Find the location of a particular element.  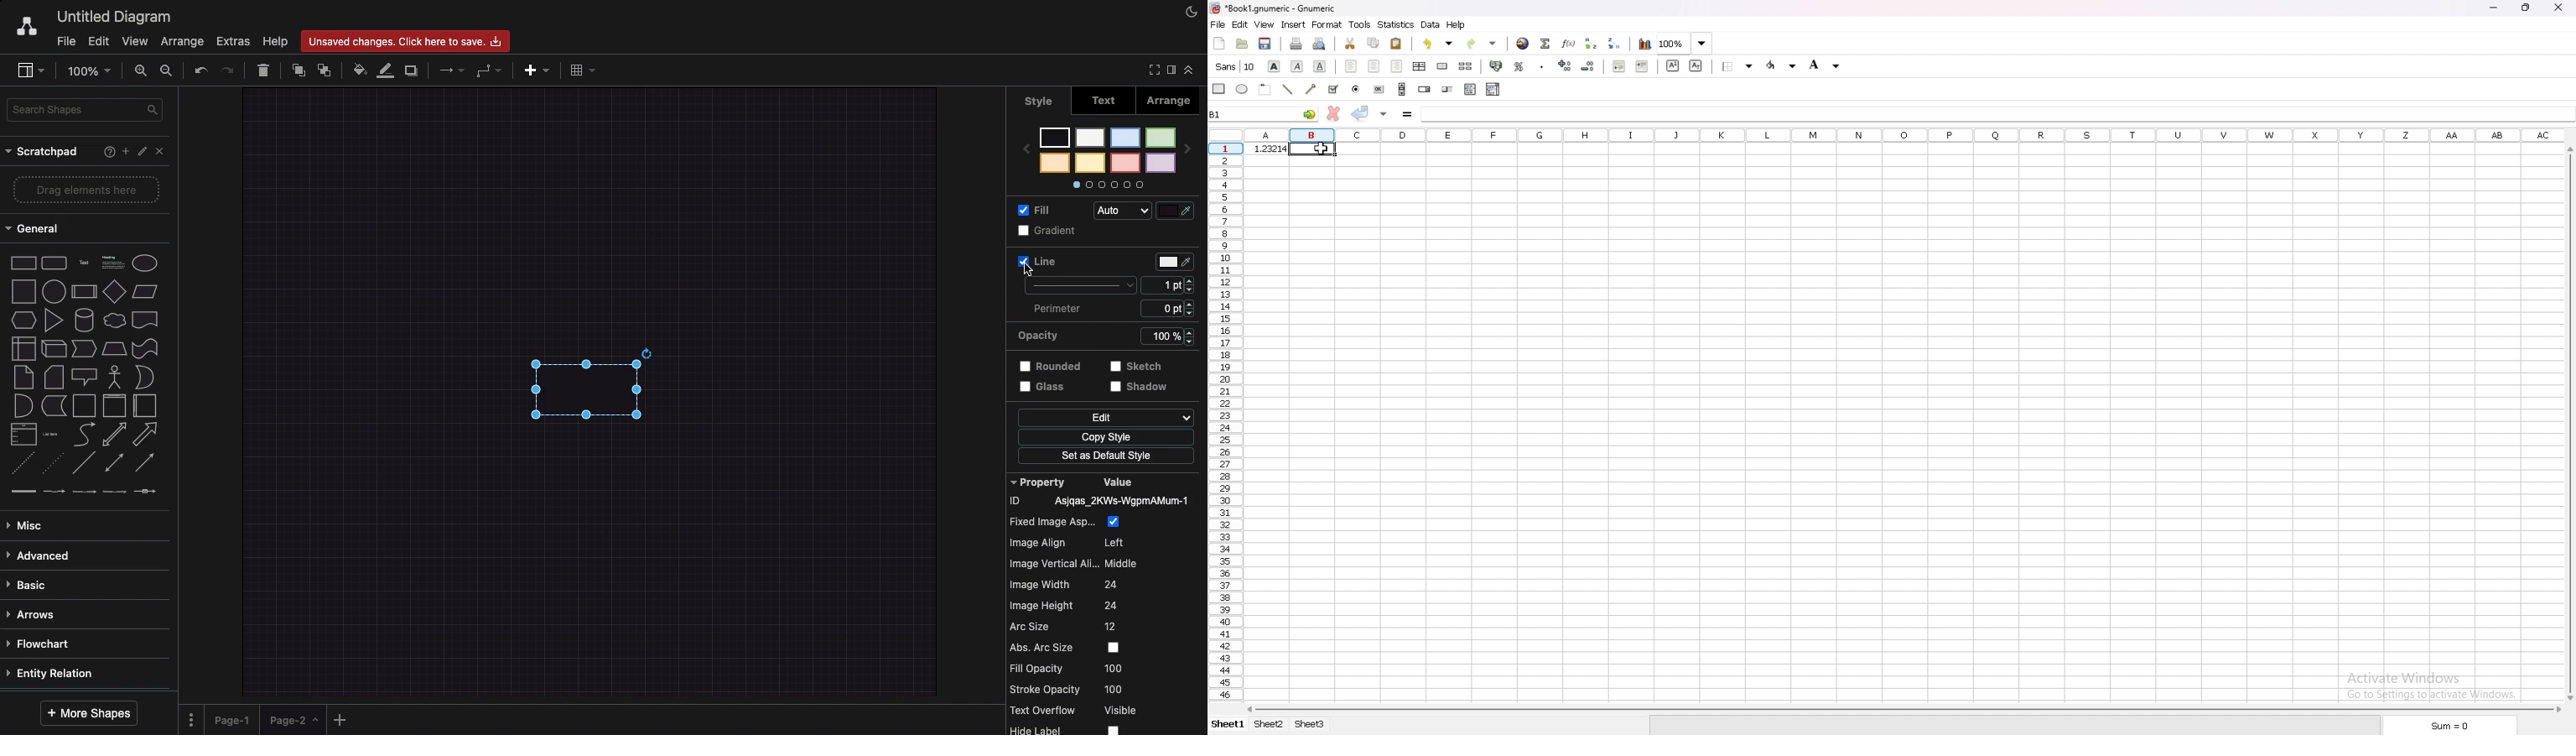

Sidebar is located at coordinates (1170, 69).